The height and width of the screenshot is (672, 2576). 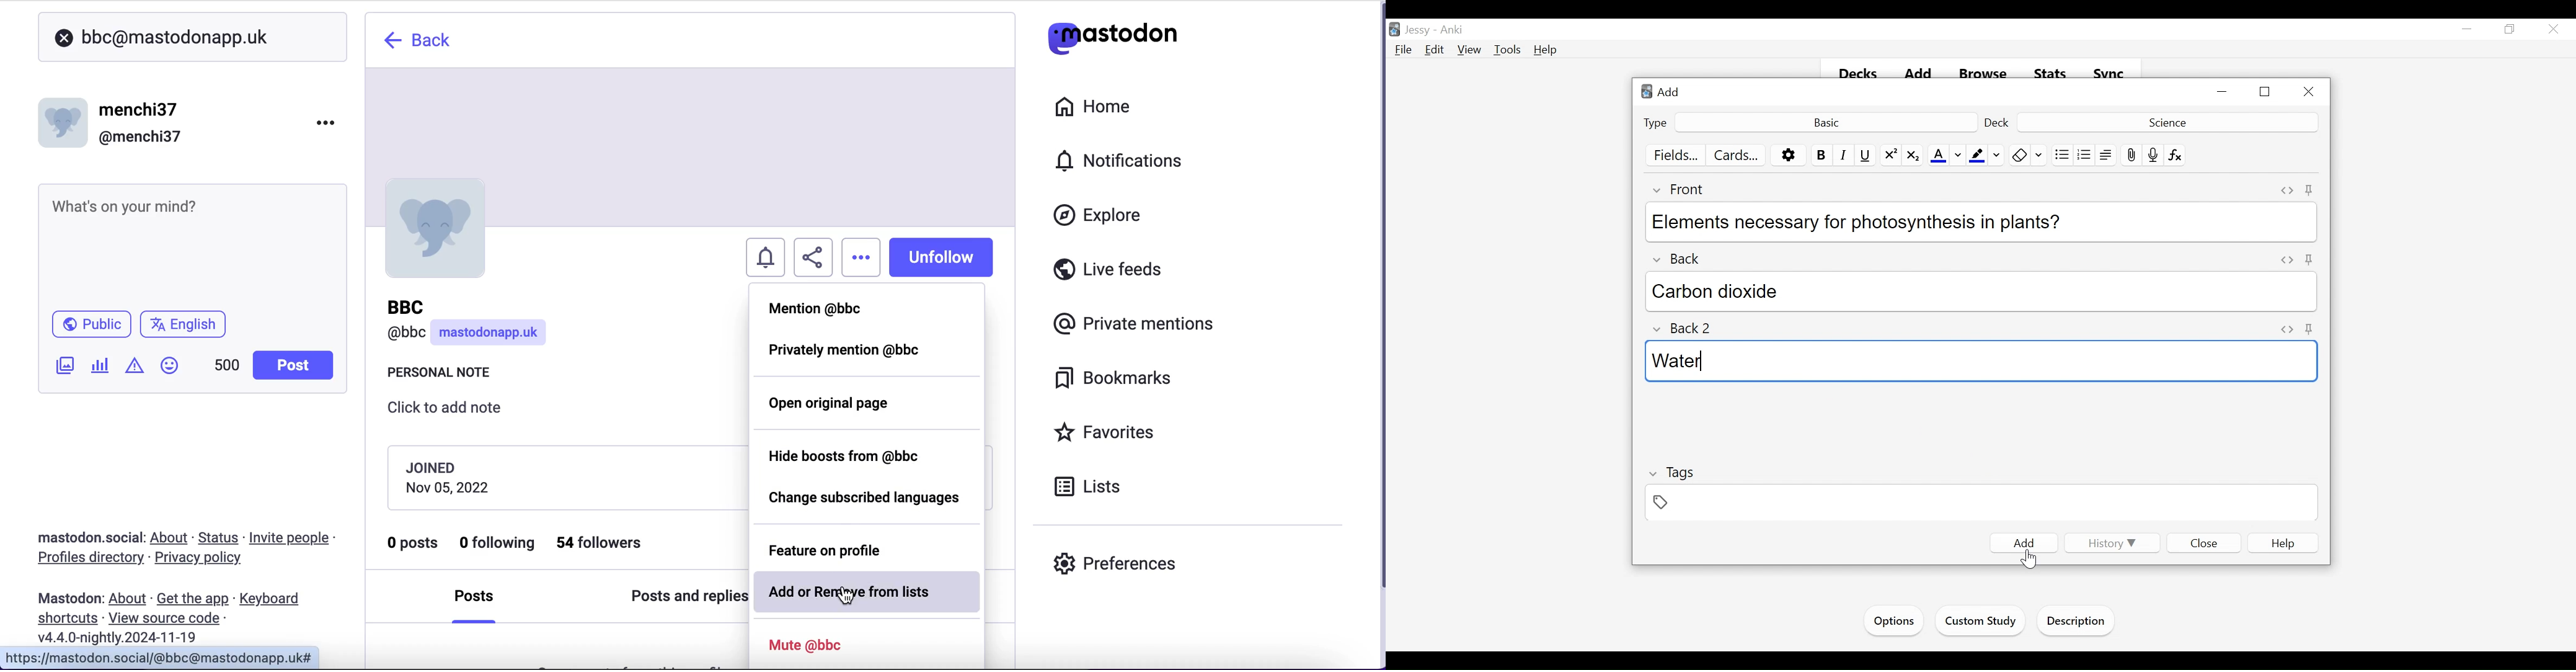 I want to click on Italics, so click(x=1844, y=155).